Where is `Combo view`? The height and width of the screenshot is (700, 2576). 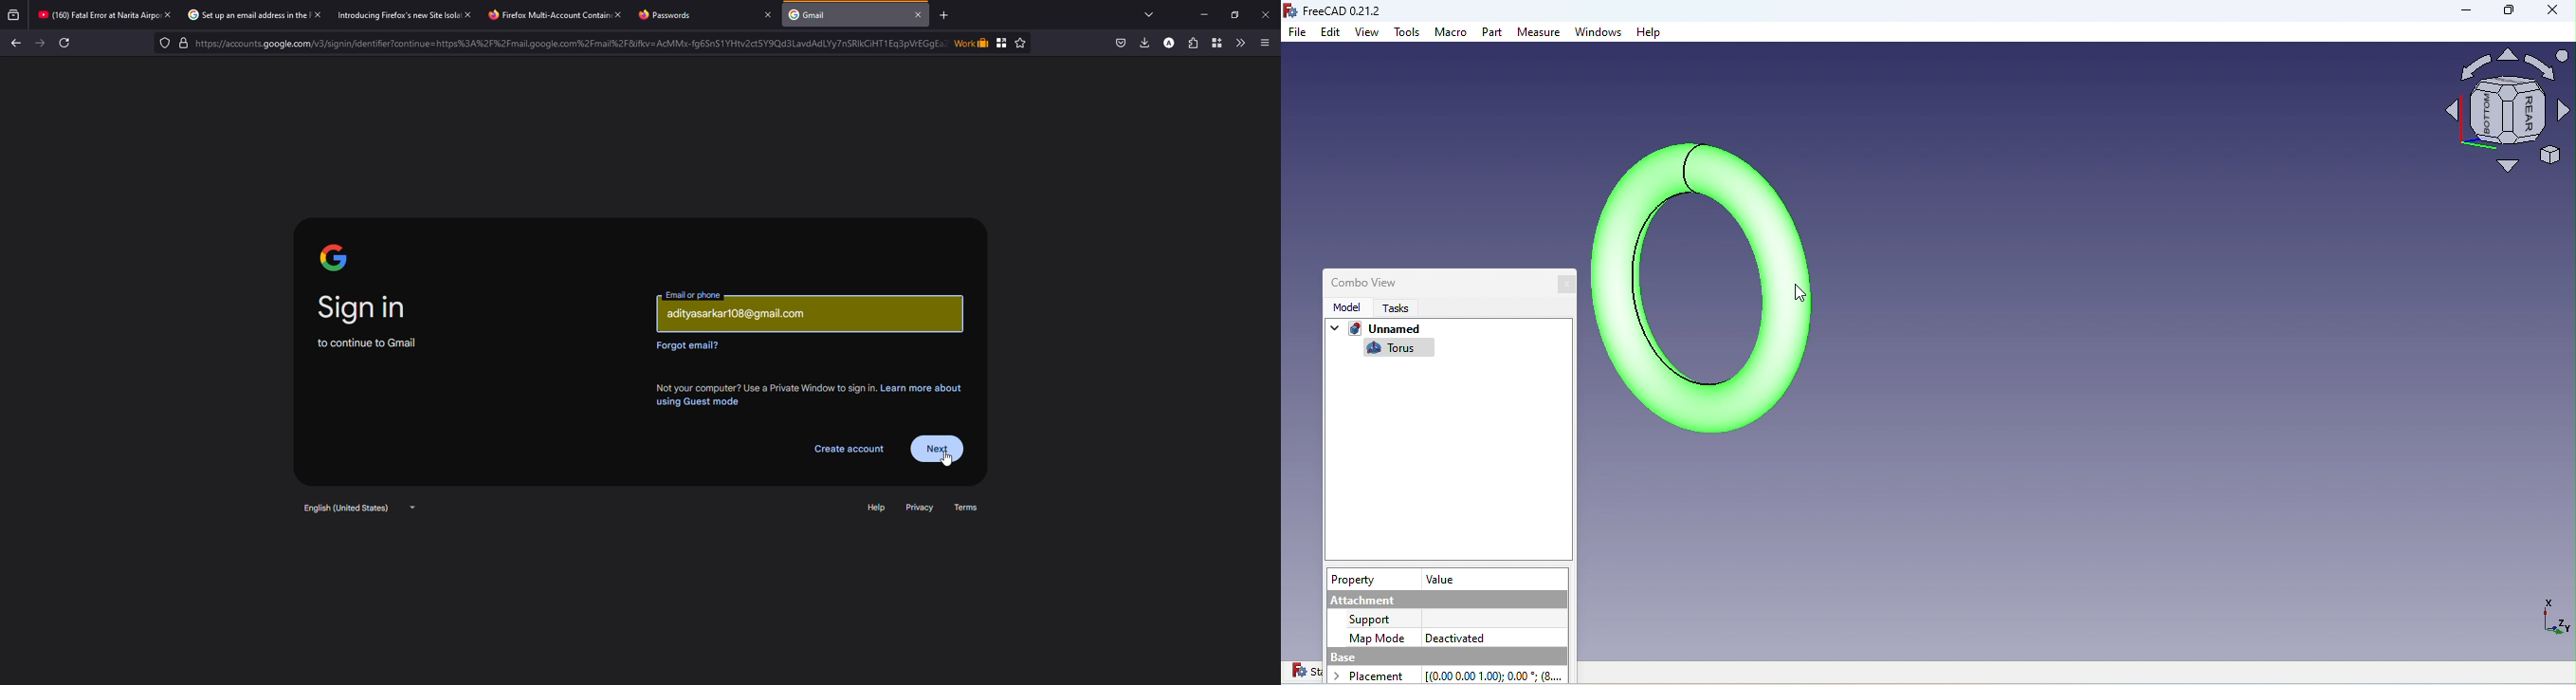
Combo view is located at coordinates (1360, 281).